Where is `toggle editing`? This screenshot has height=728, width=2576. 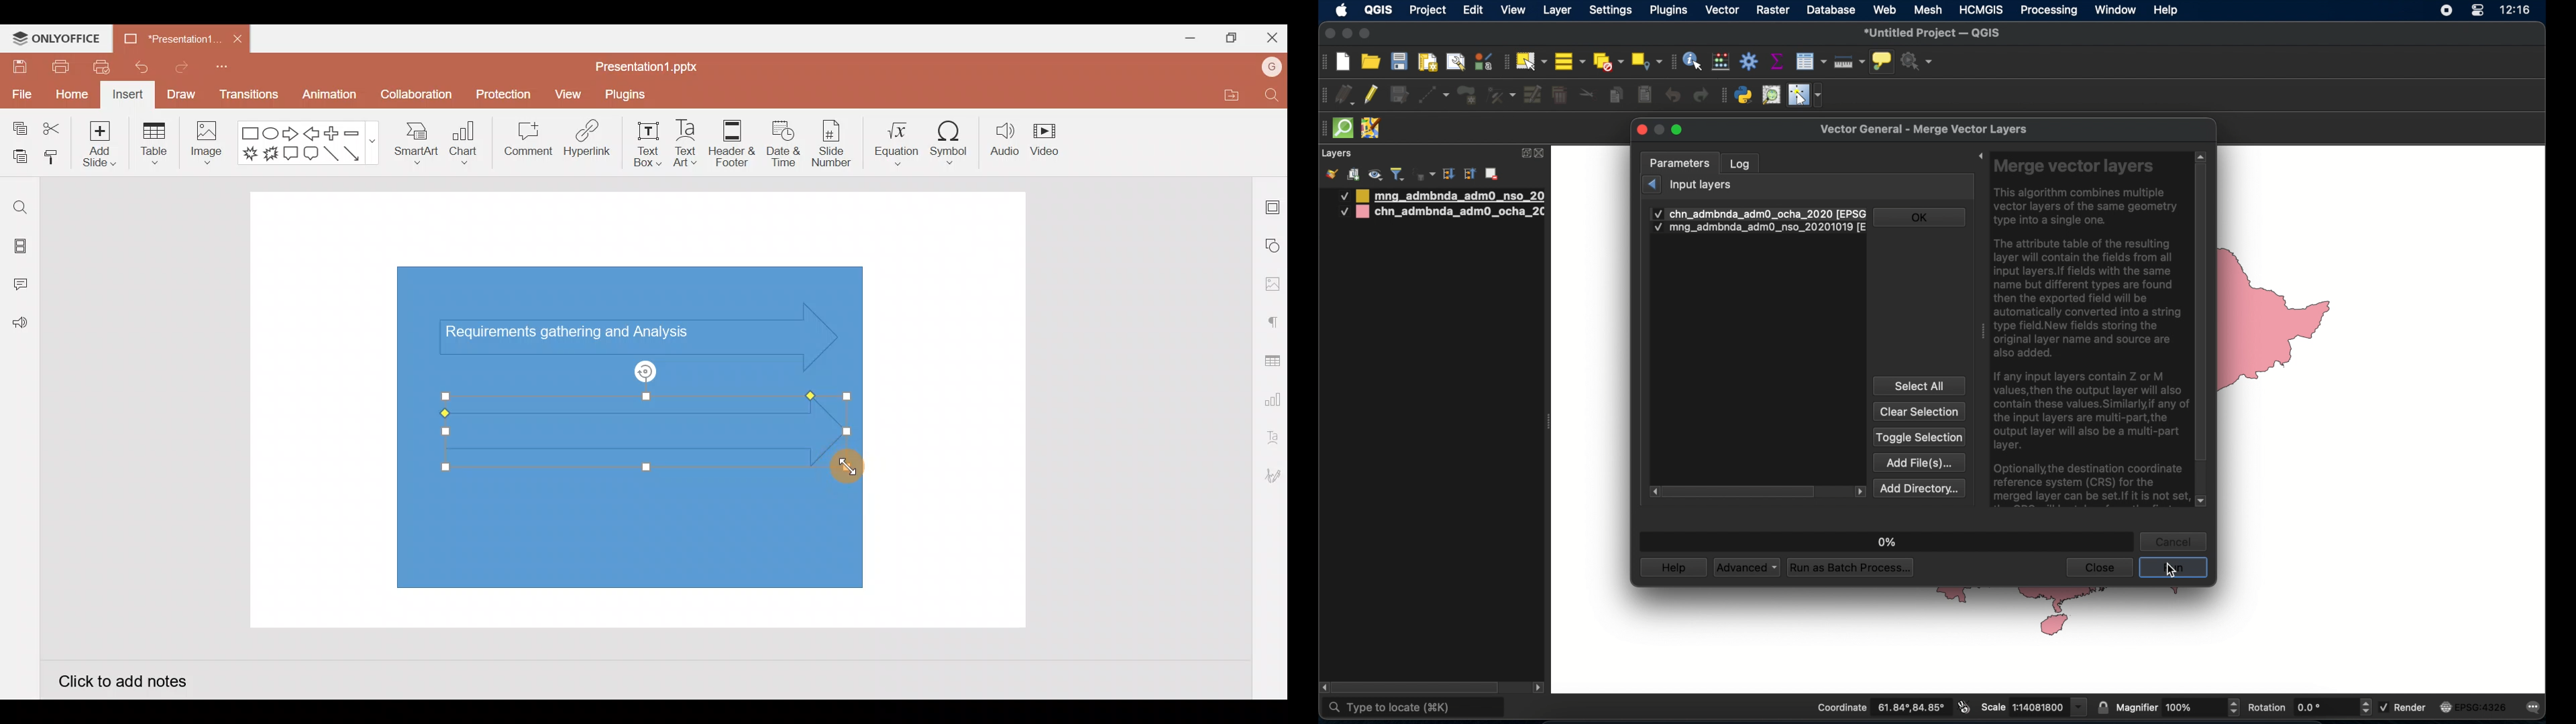
toggle editing is located at coordinates (1372, 95).